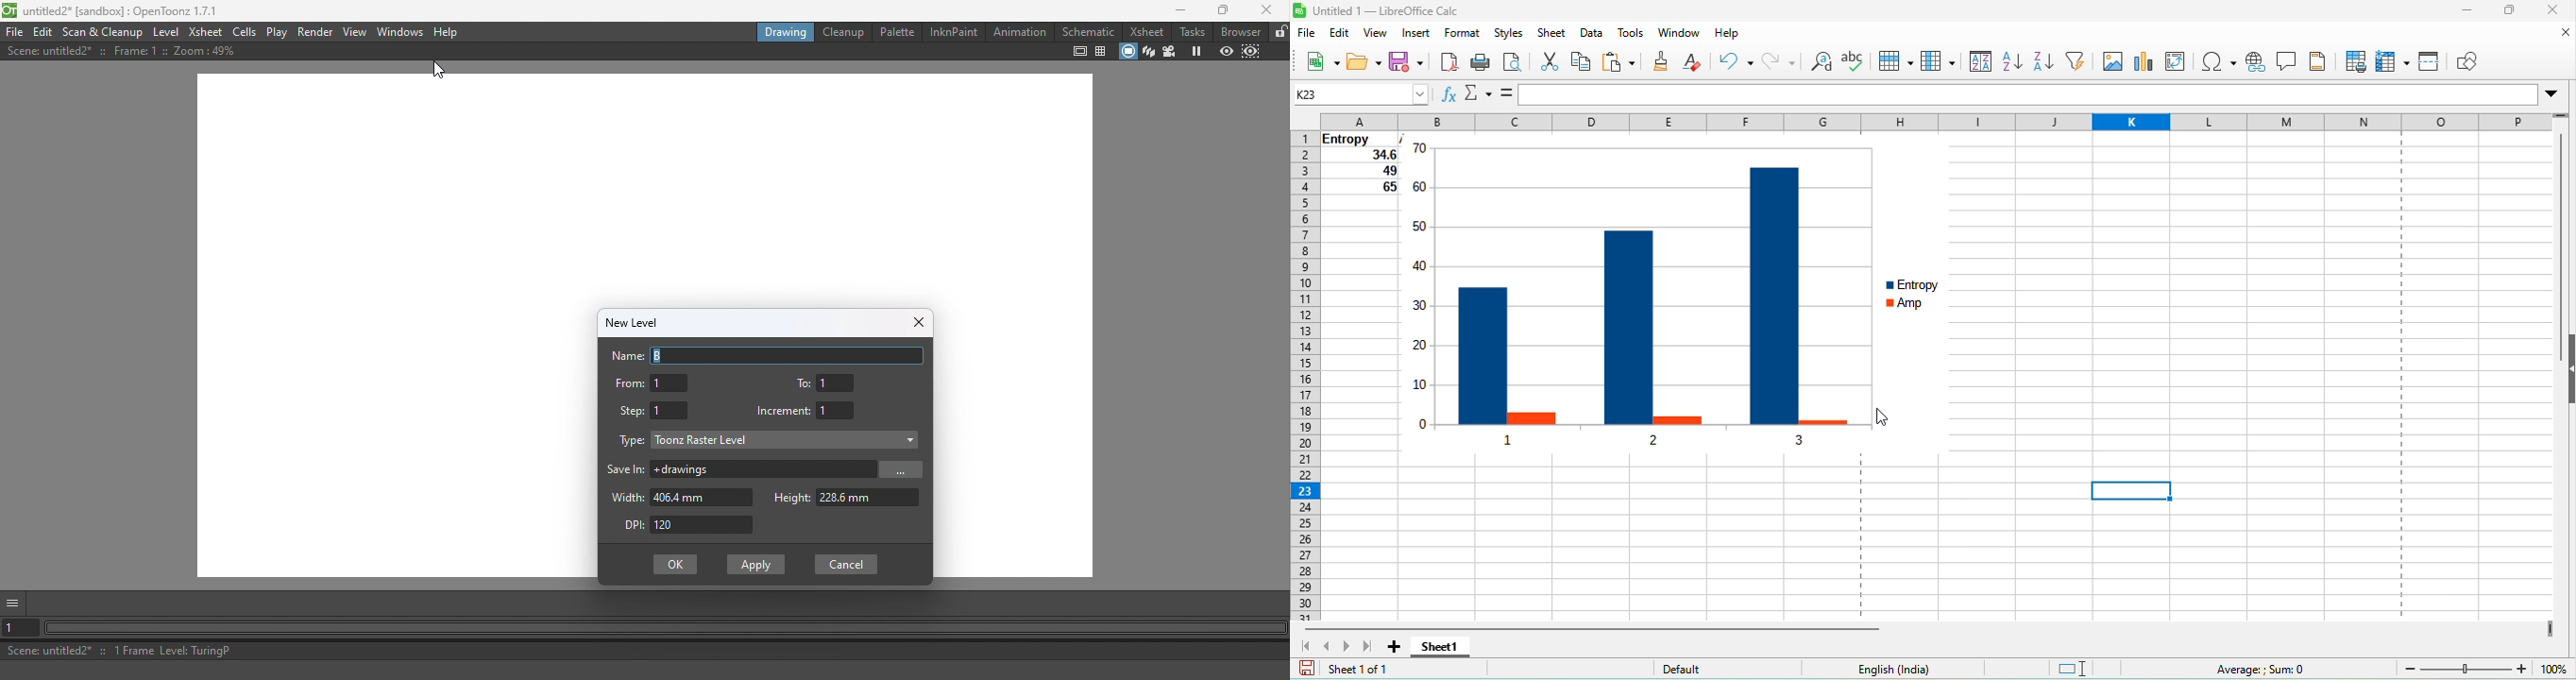 The image size is (2576, 700). Describe the element at coordinates (1148, 29) in the screenshot. I see `Xsheet` at that location.